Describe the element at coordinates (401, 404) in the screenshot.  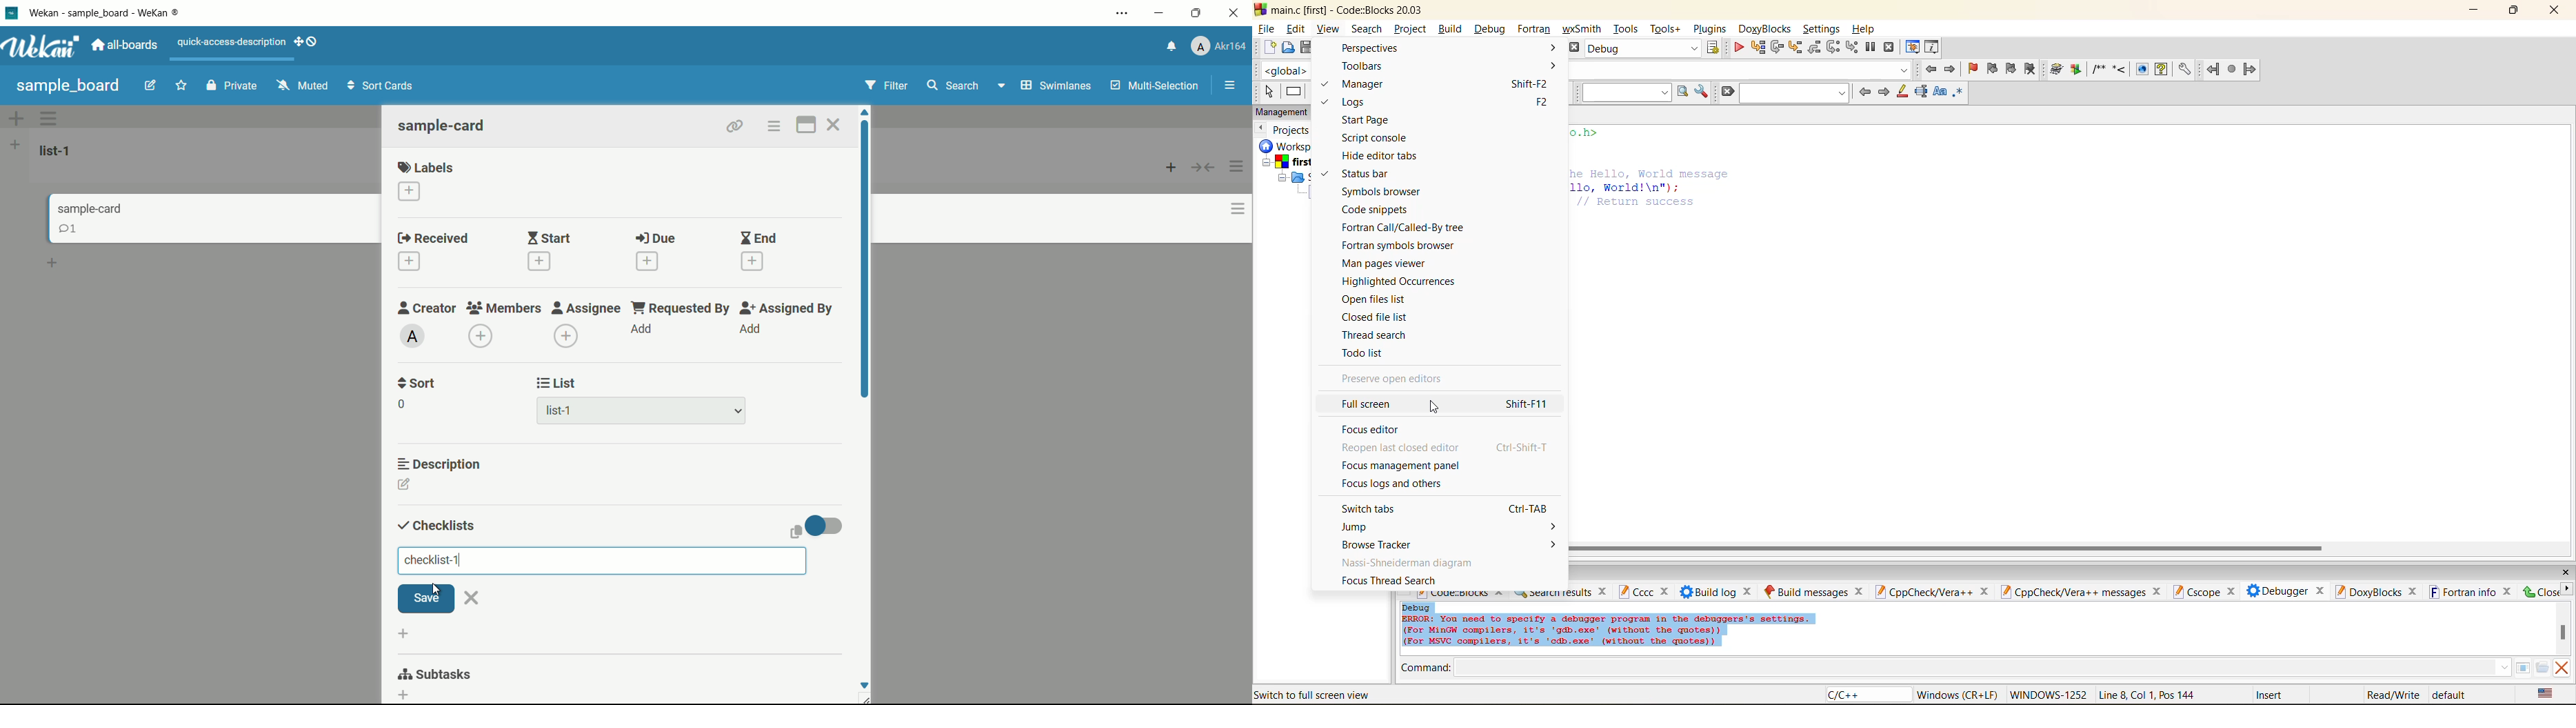
I see `0` at that location.